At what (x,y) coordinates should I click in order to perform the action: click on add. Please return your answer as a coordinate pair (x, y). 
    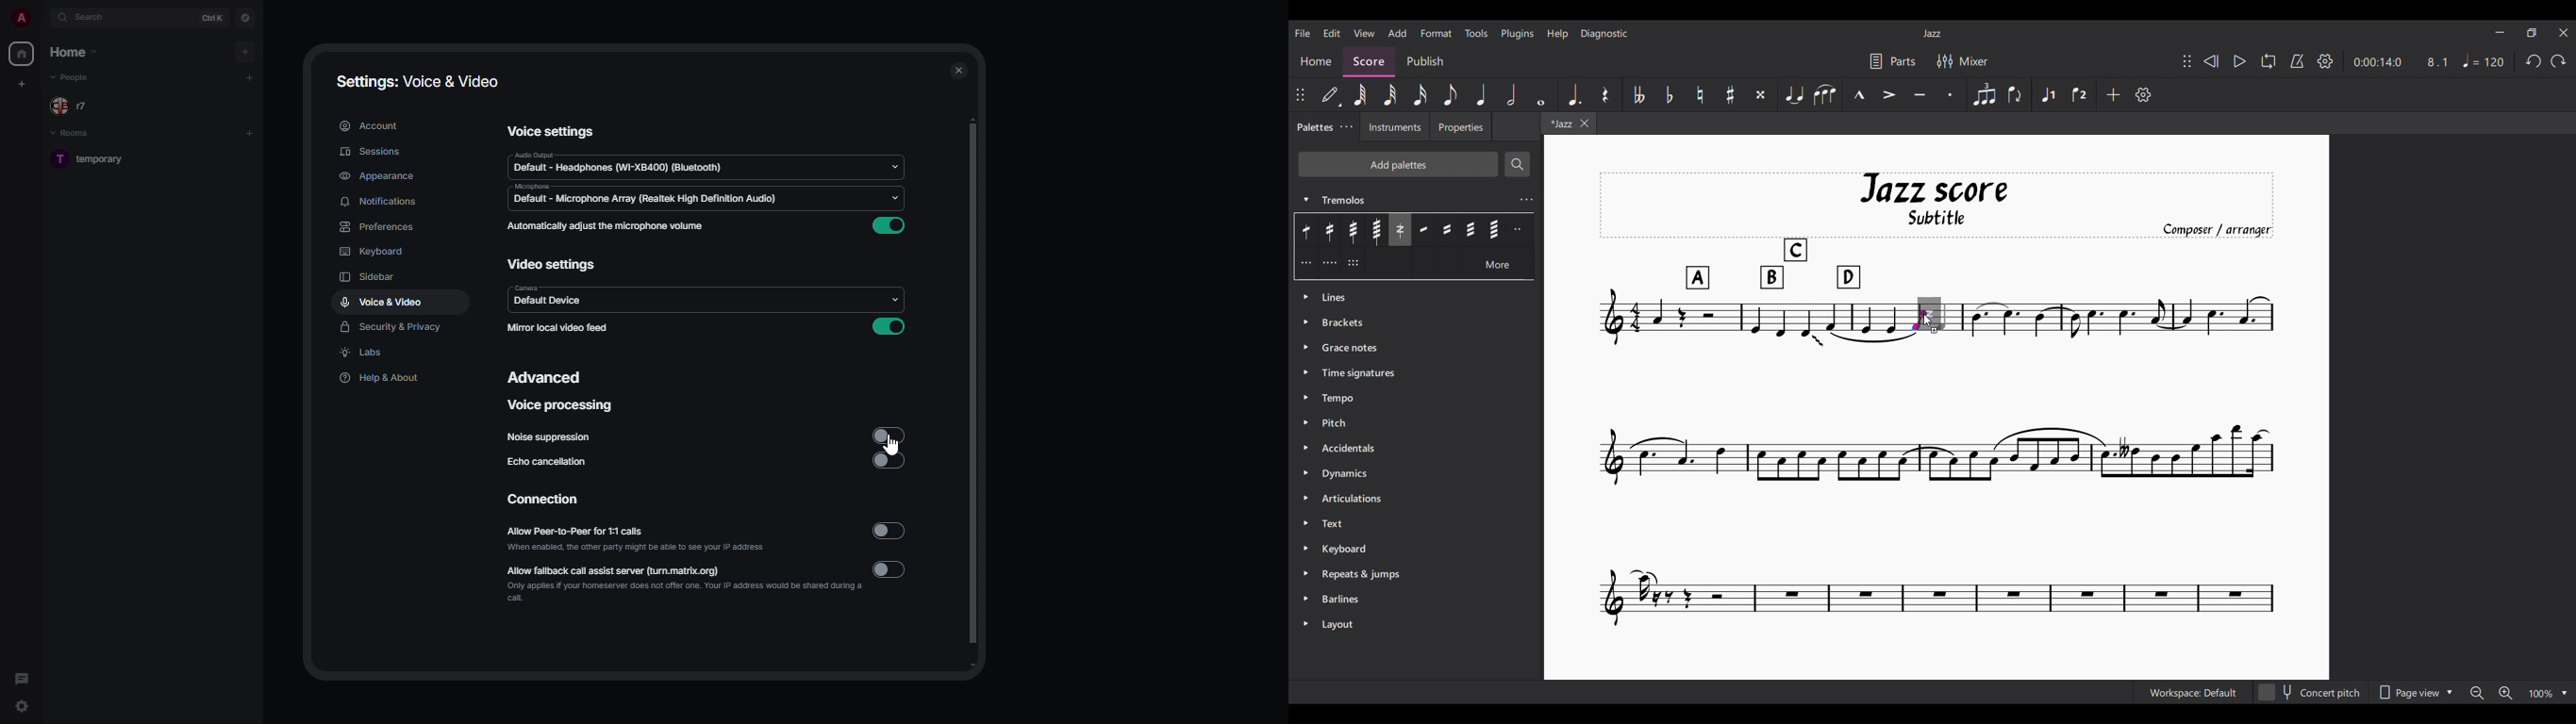
    Looking at the image, I should click on (249, 76).